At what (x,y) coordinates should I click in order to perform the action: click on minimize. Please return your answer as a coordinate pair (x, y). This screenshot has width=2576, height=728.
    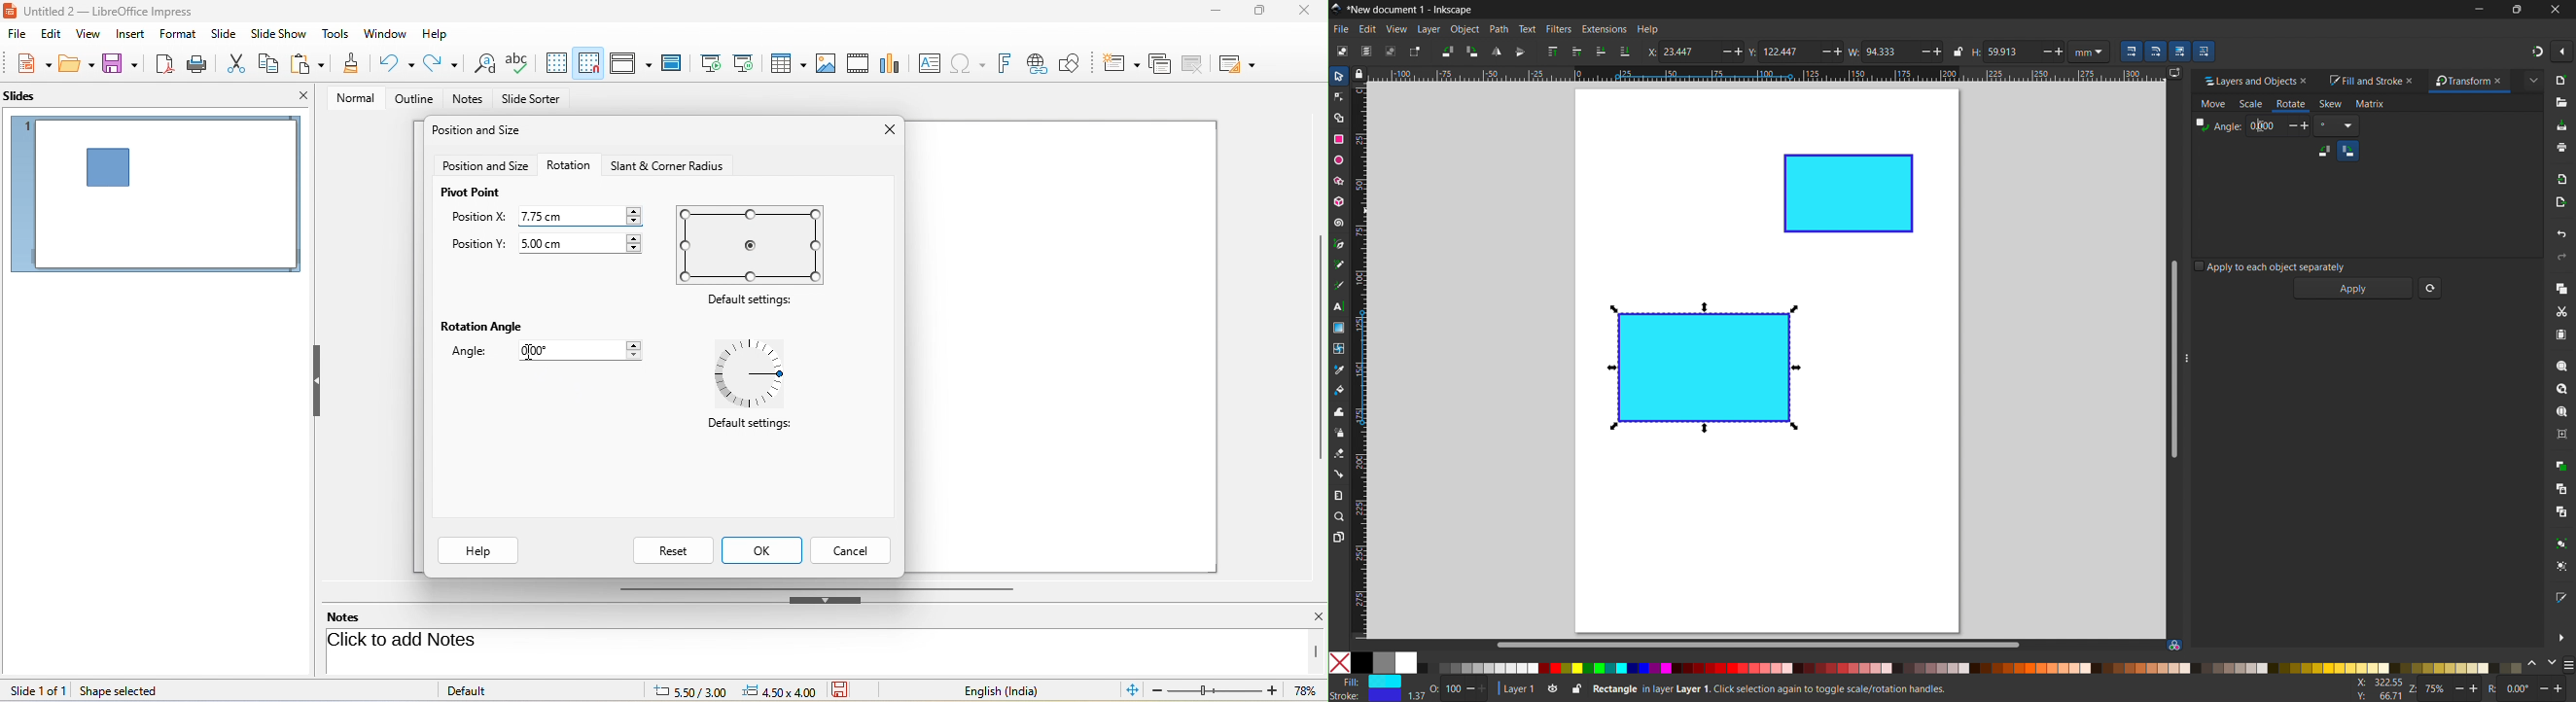
    Looking at the image, I should click on (2478, 9).